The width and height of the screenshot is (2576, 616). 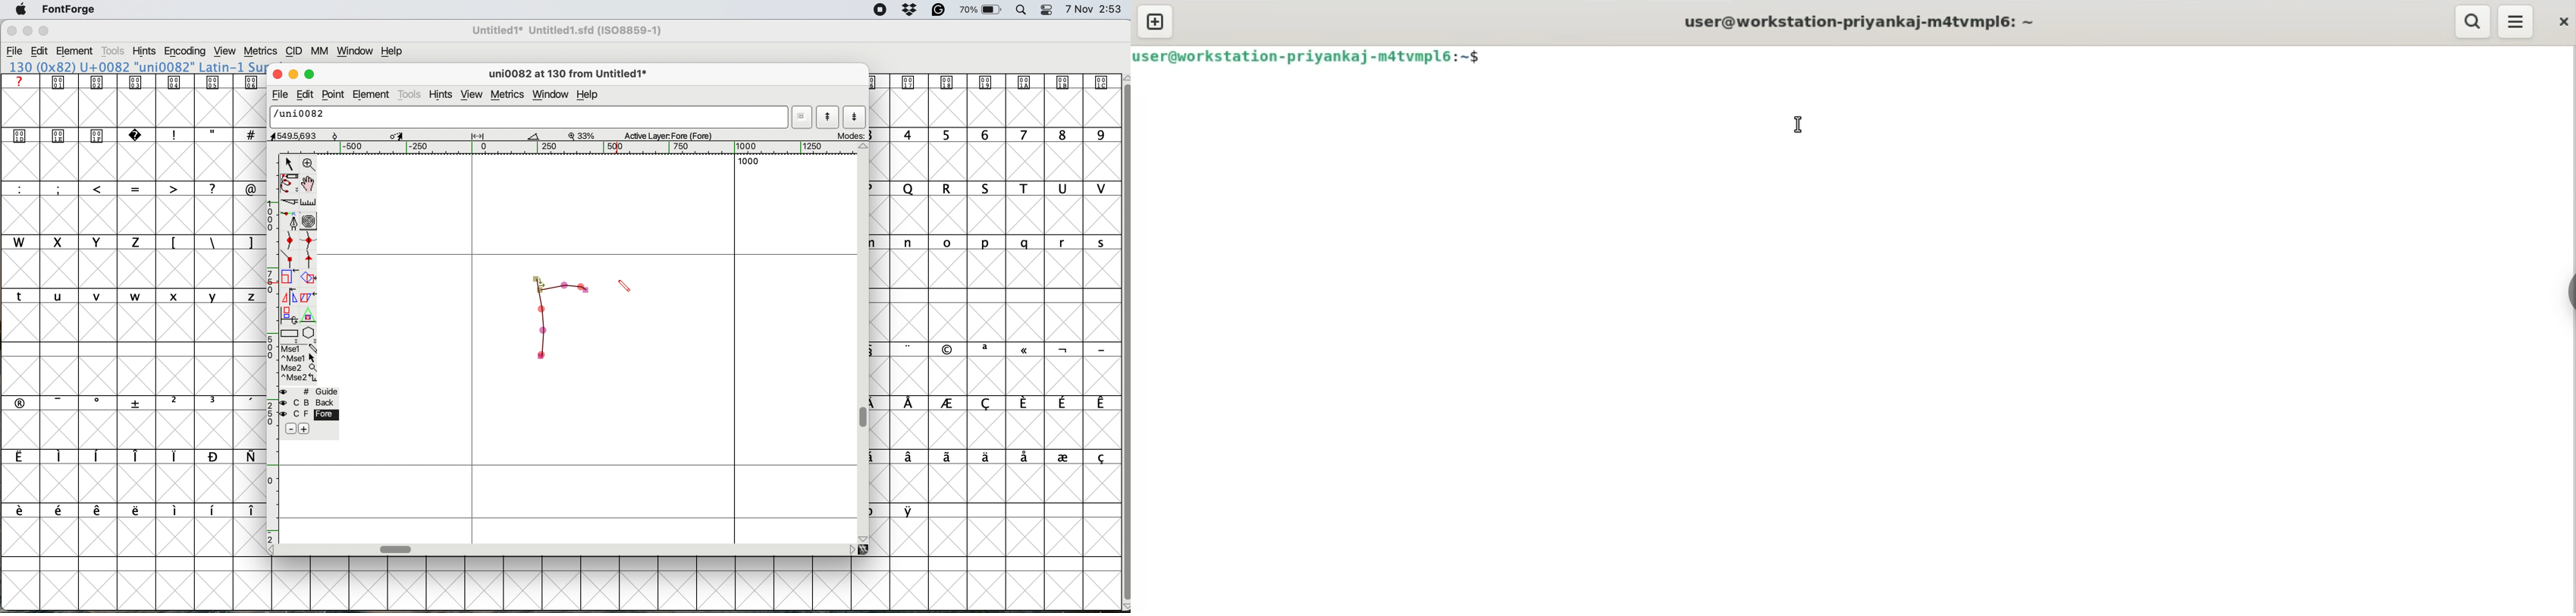 I want to click on change whether spiro is active or not, so click(x=311, y=222).